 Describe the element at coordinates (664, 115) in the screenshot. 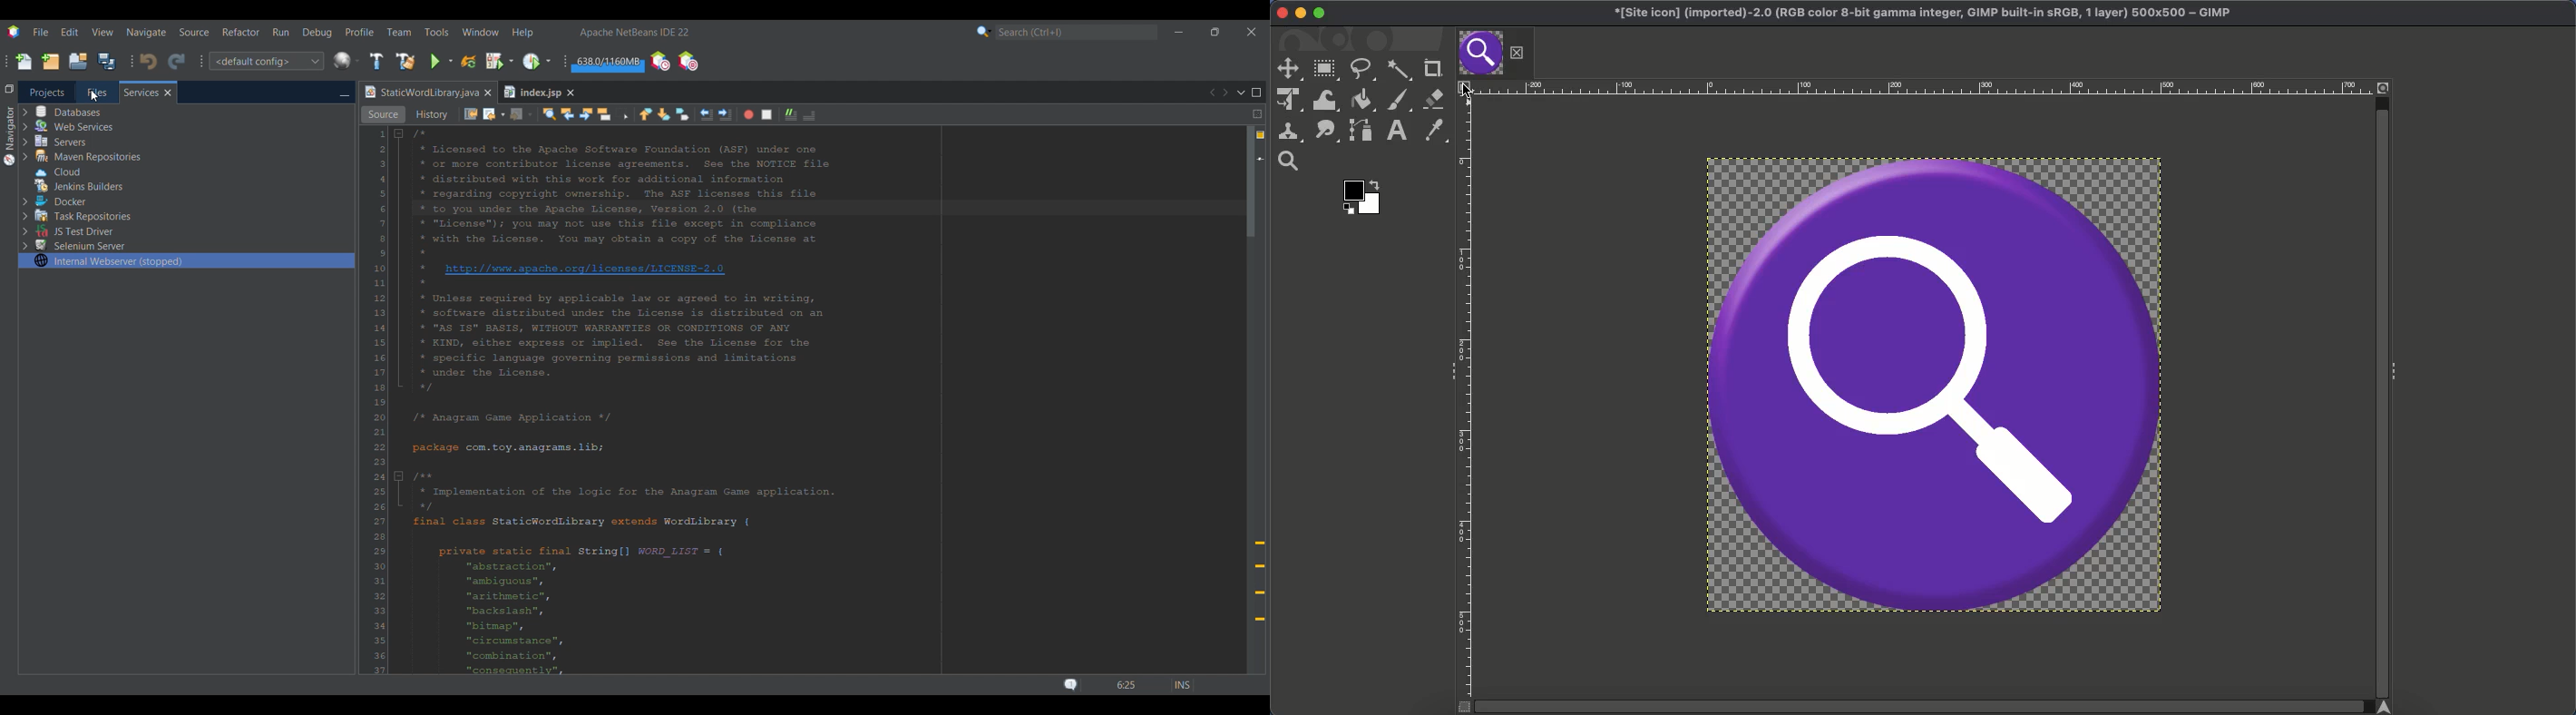

I see `Next bookmark` at that location.